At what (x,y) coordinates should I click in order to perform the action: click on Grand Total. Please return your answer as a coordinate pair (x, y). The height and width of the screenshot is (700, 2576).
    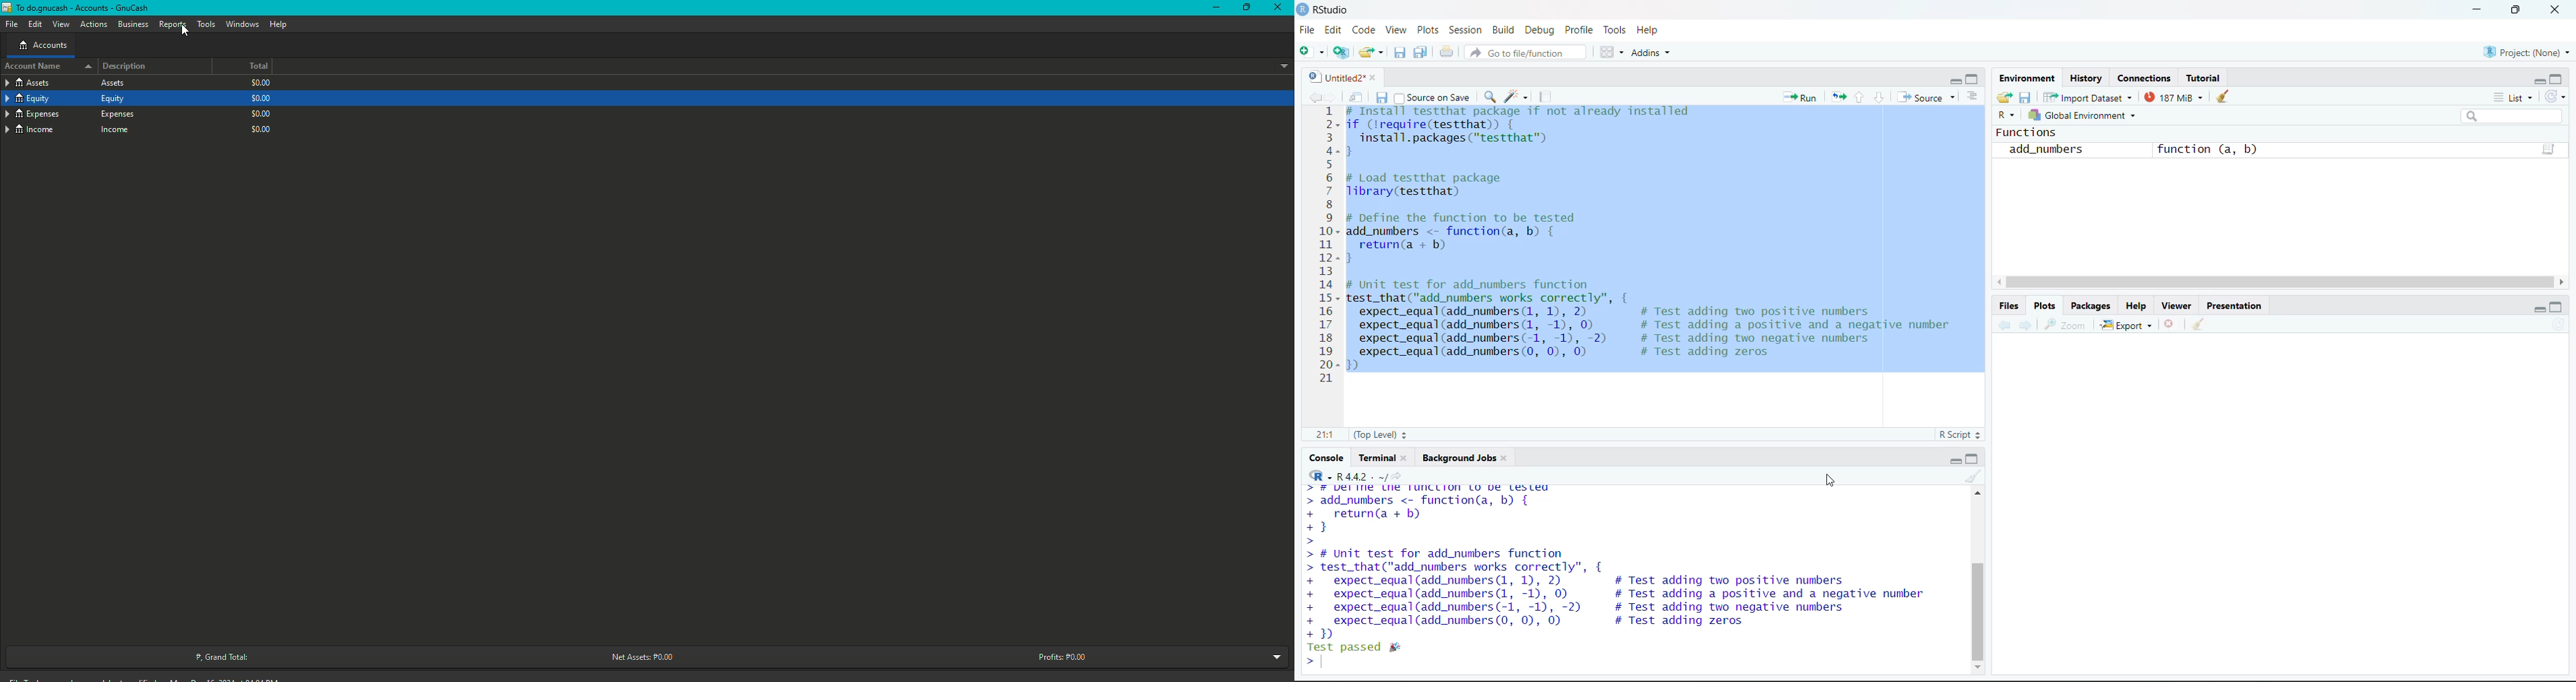
    Looking at the image, I should click on (229, 655).